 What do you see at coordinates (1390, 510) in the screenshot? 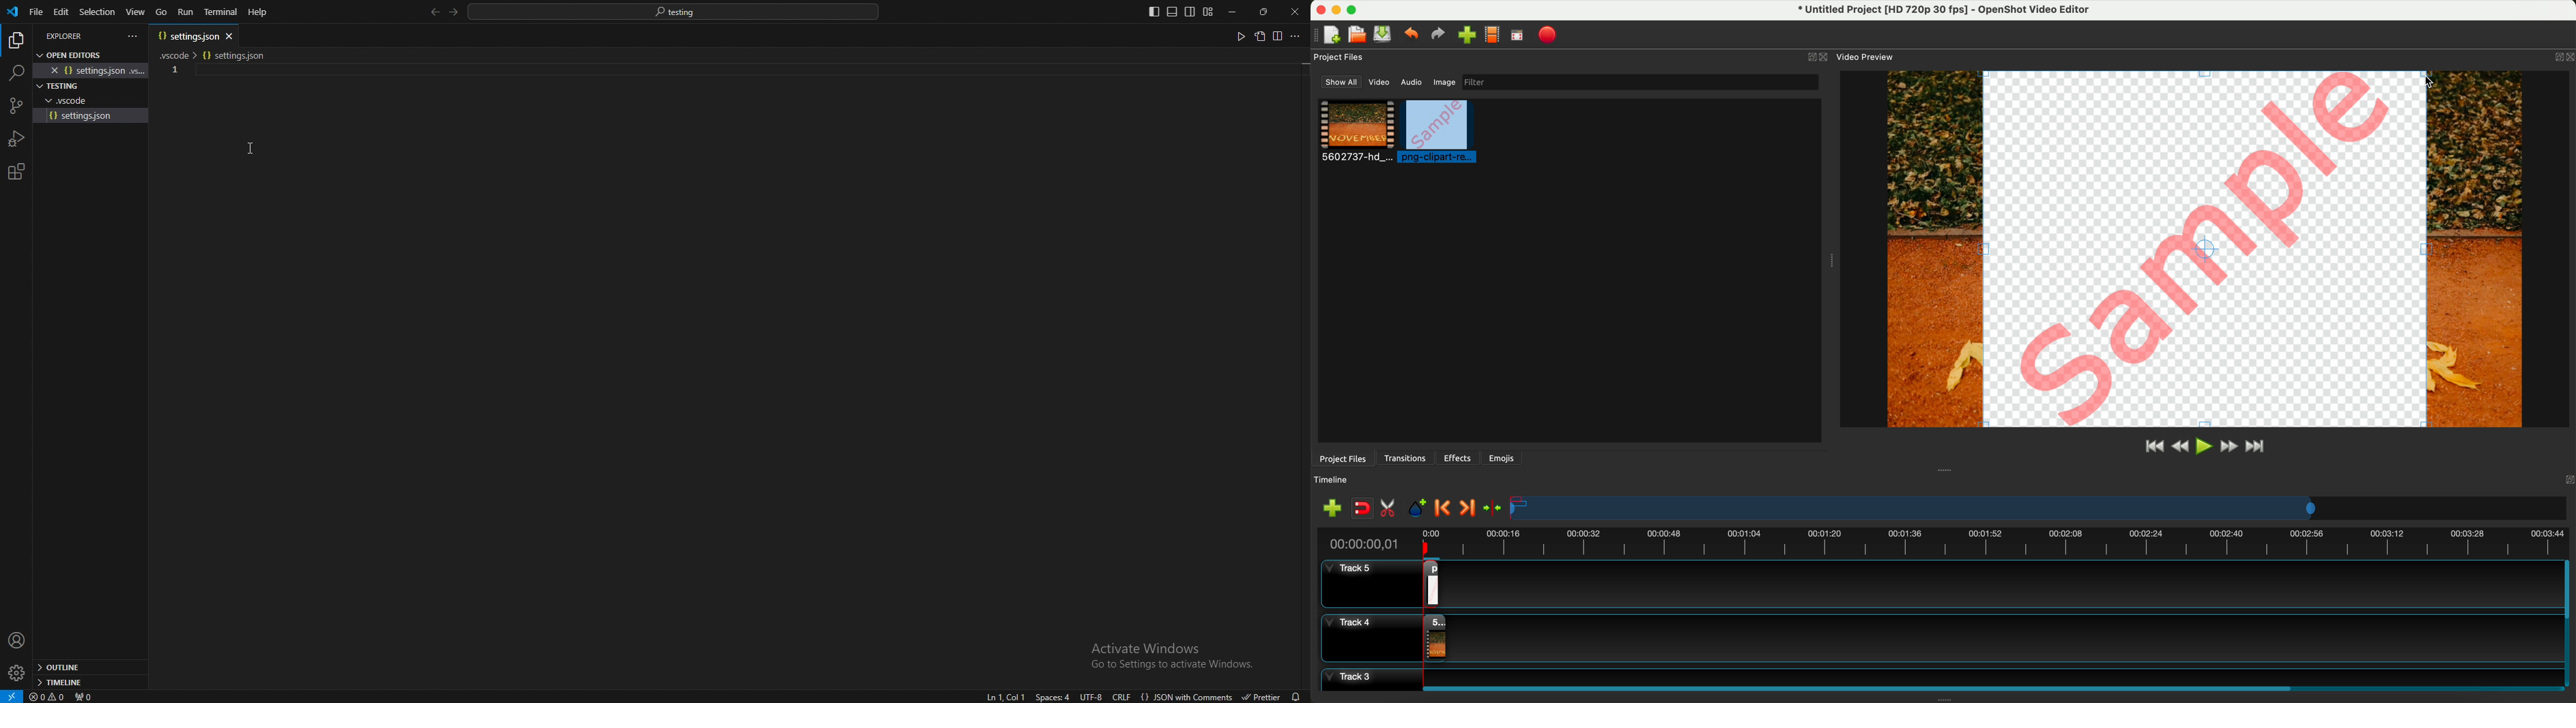
I see `enable razor` at bounding box center [1390, 510].